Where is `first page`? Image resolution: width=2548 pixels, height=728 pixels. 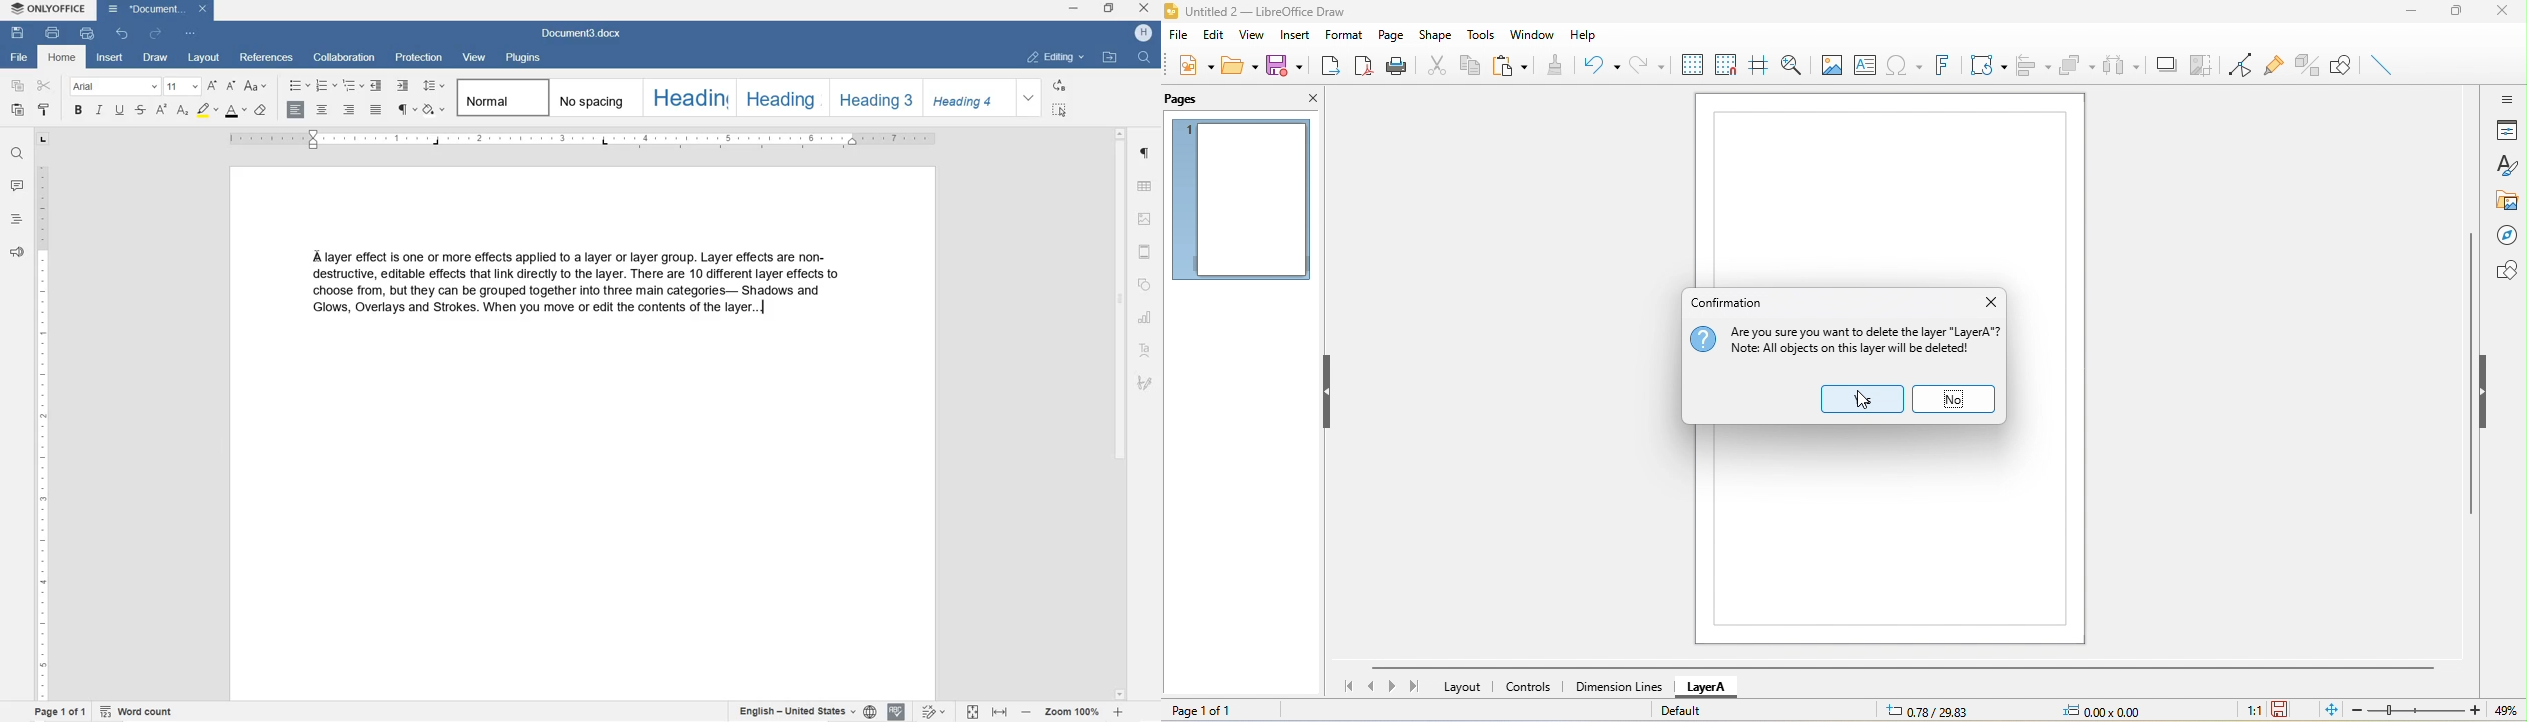 first page is located at coordinates (1348, 688).